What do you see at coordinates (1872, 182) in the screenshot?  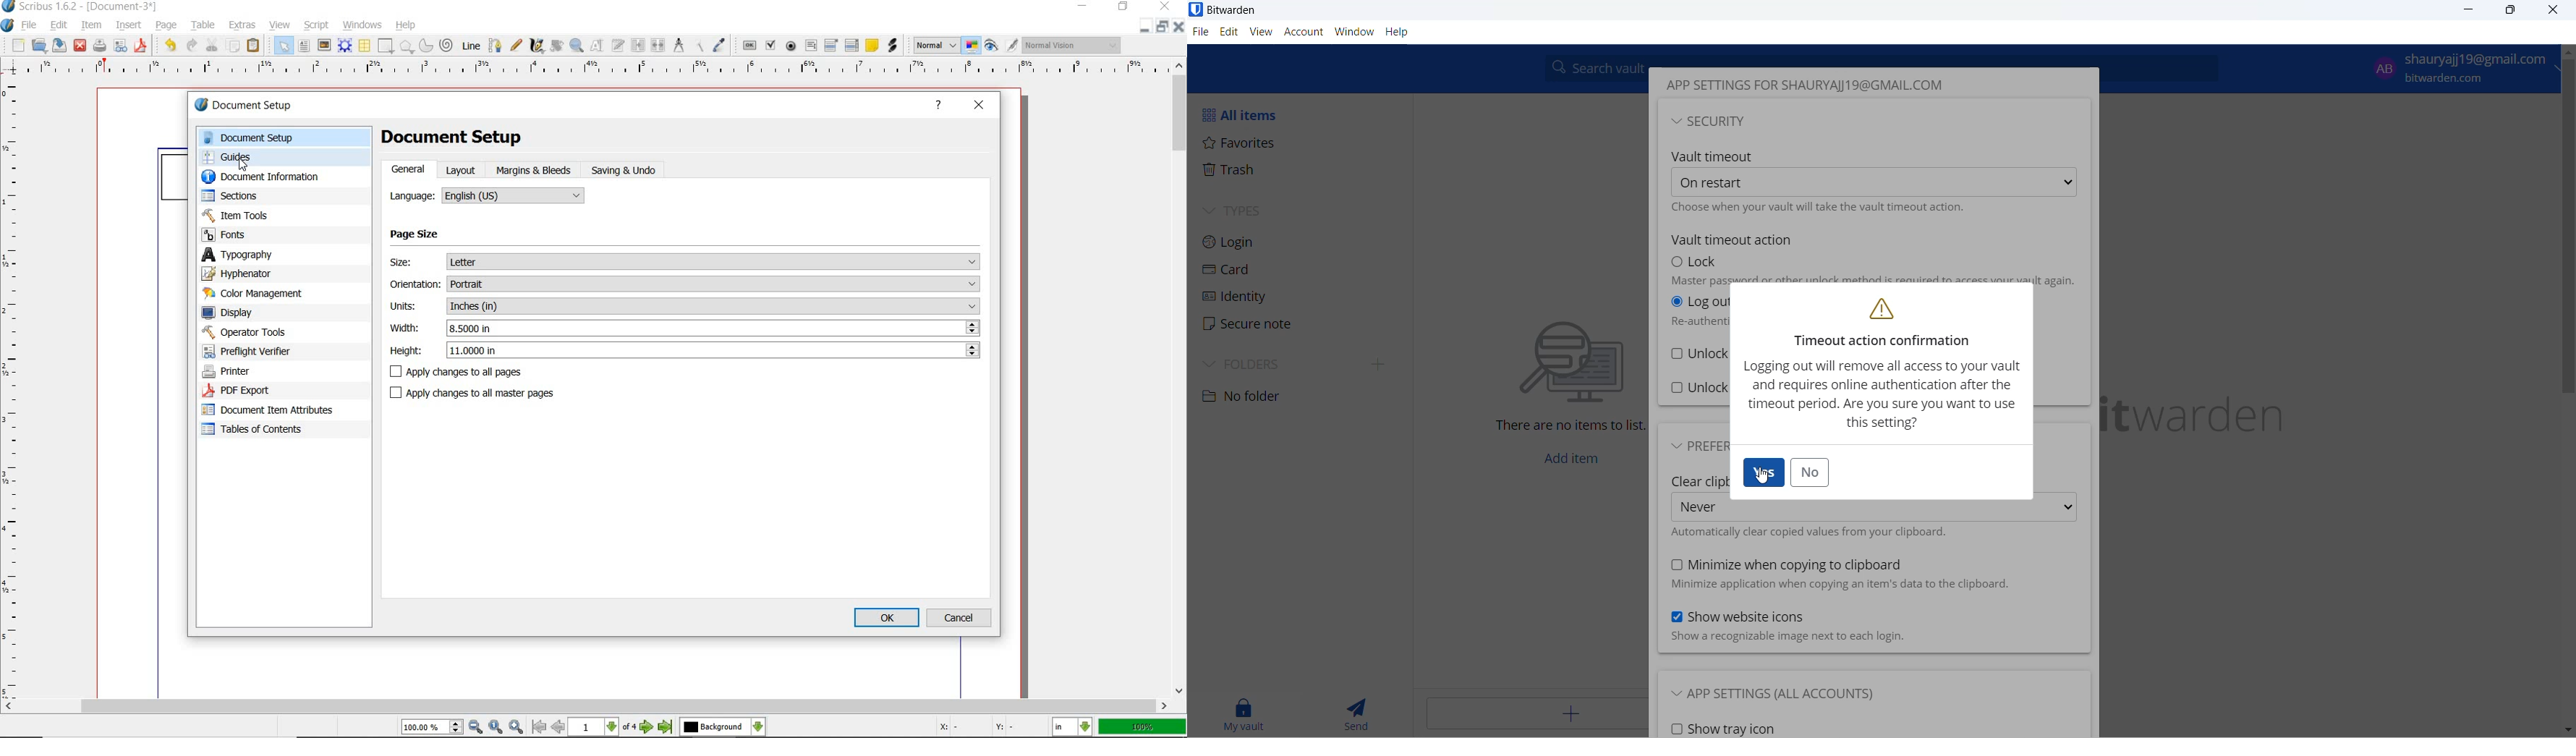 I see `time out options` at bounding box center [1872, 182].